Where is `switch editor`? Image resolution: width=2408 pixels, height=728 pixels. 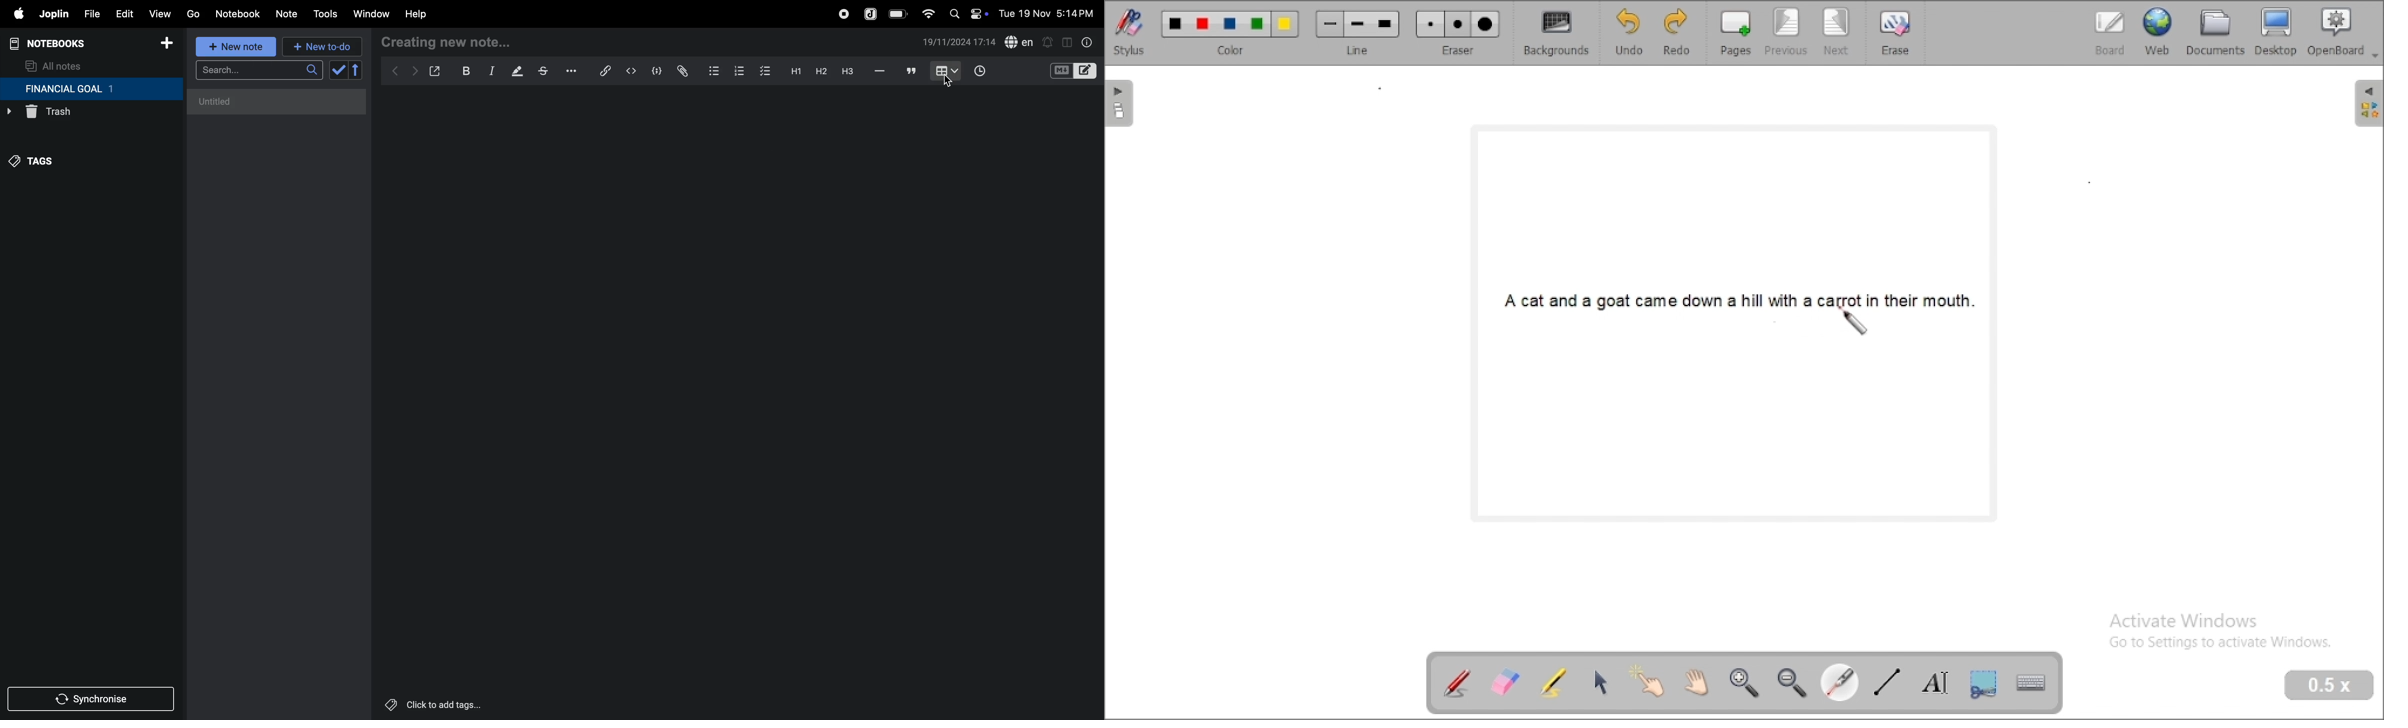
switch editor is located at coordinates (1072, 71).